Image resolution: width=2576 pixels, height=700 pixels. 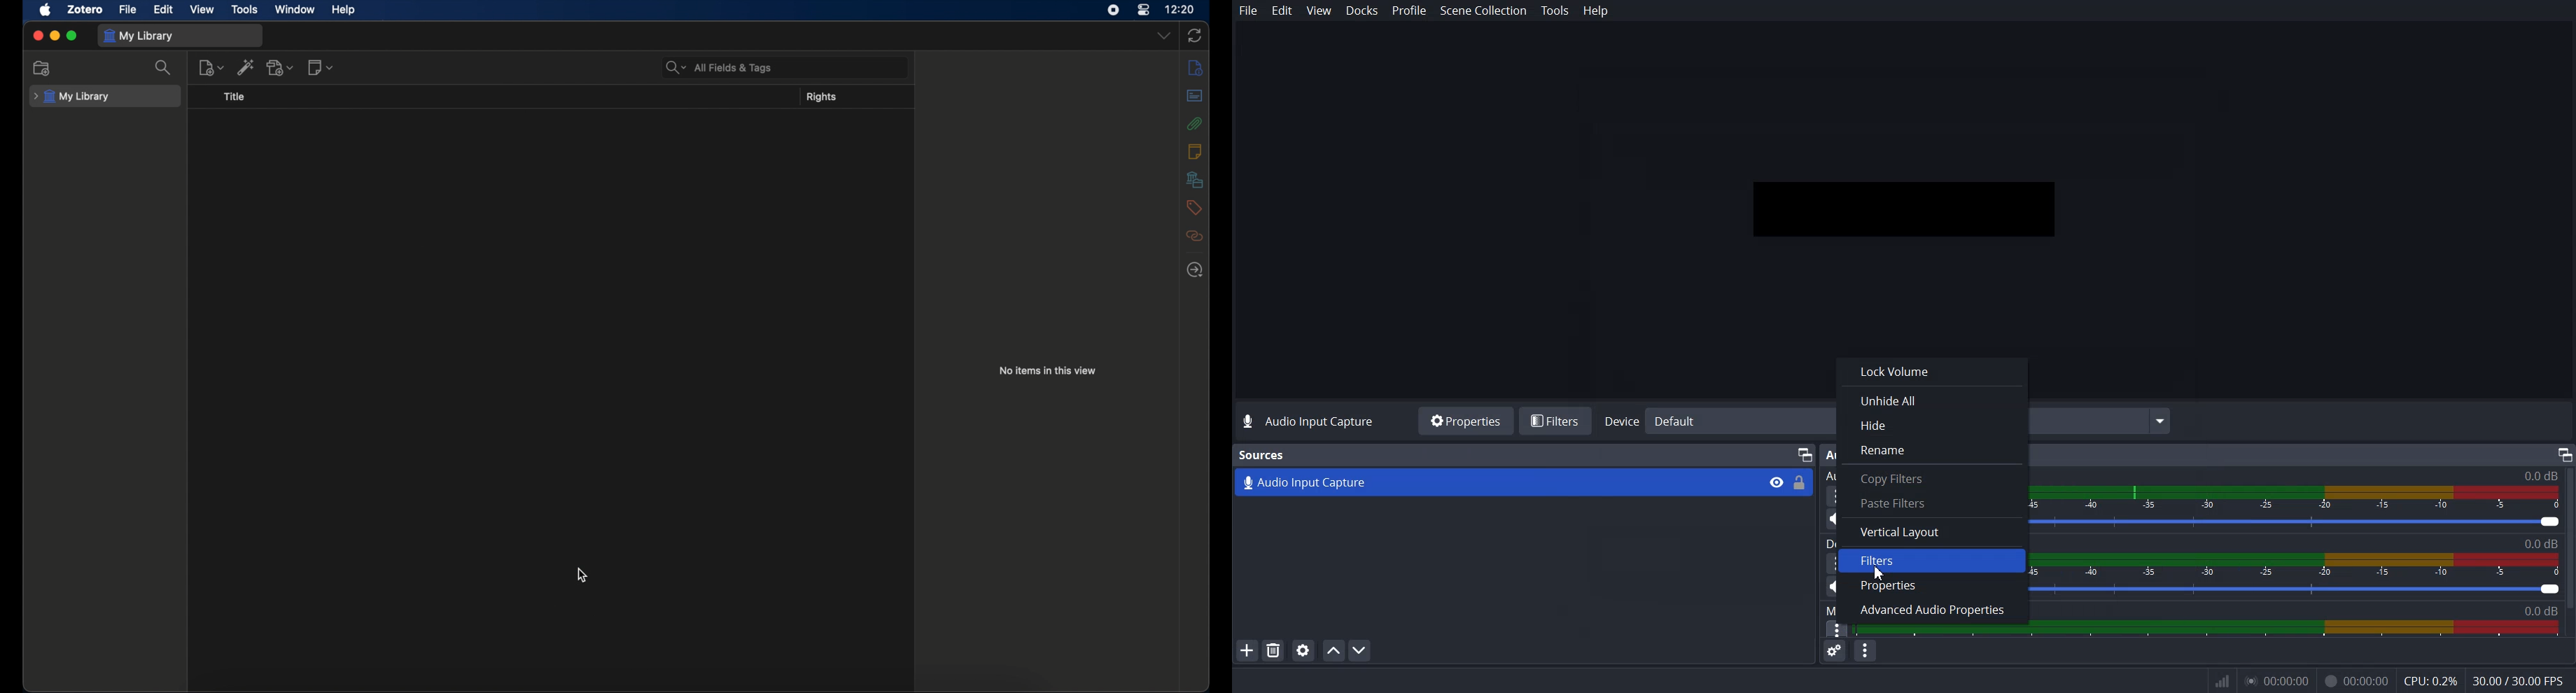 I want to click on locate, so click(x=1195, y=270).